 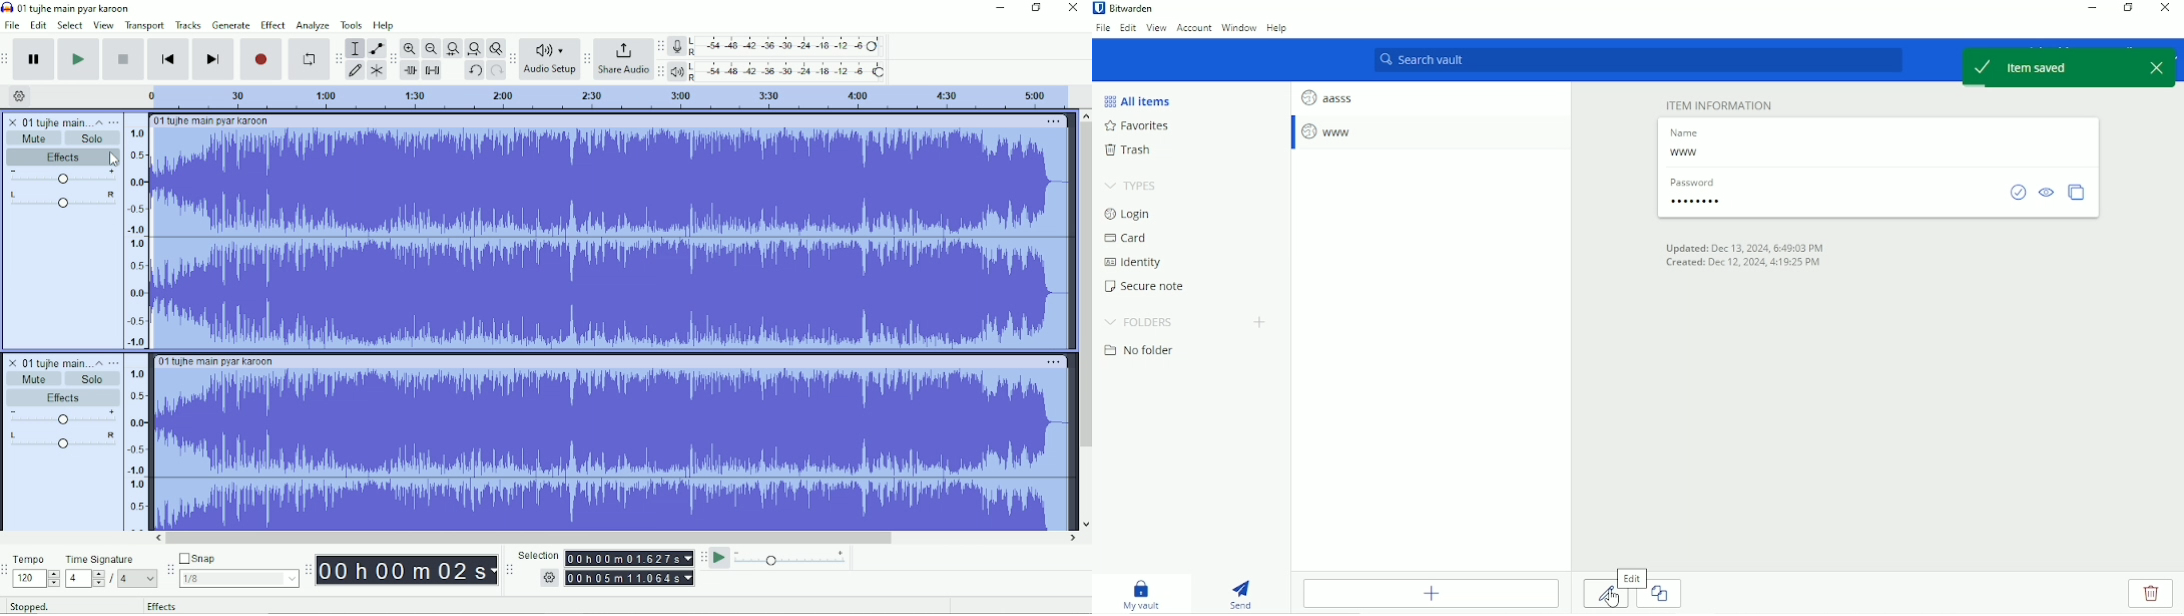 I want to click on Audacity tools toolbar, so click(x=338, y=58).